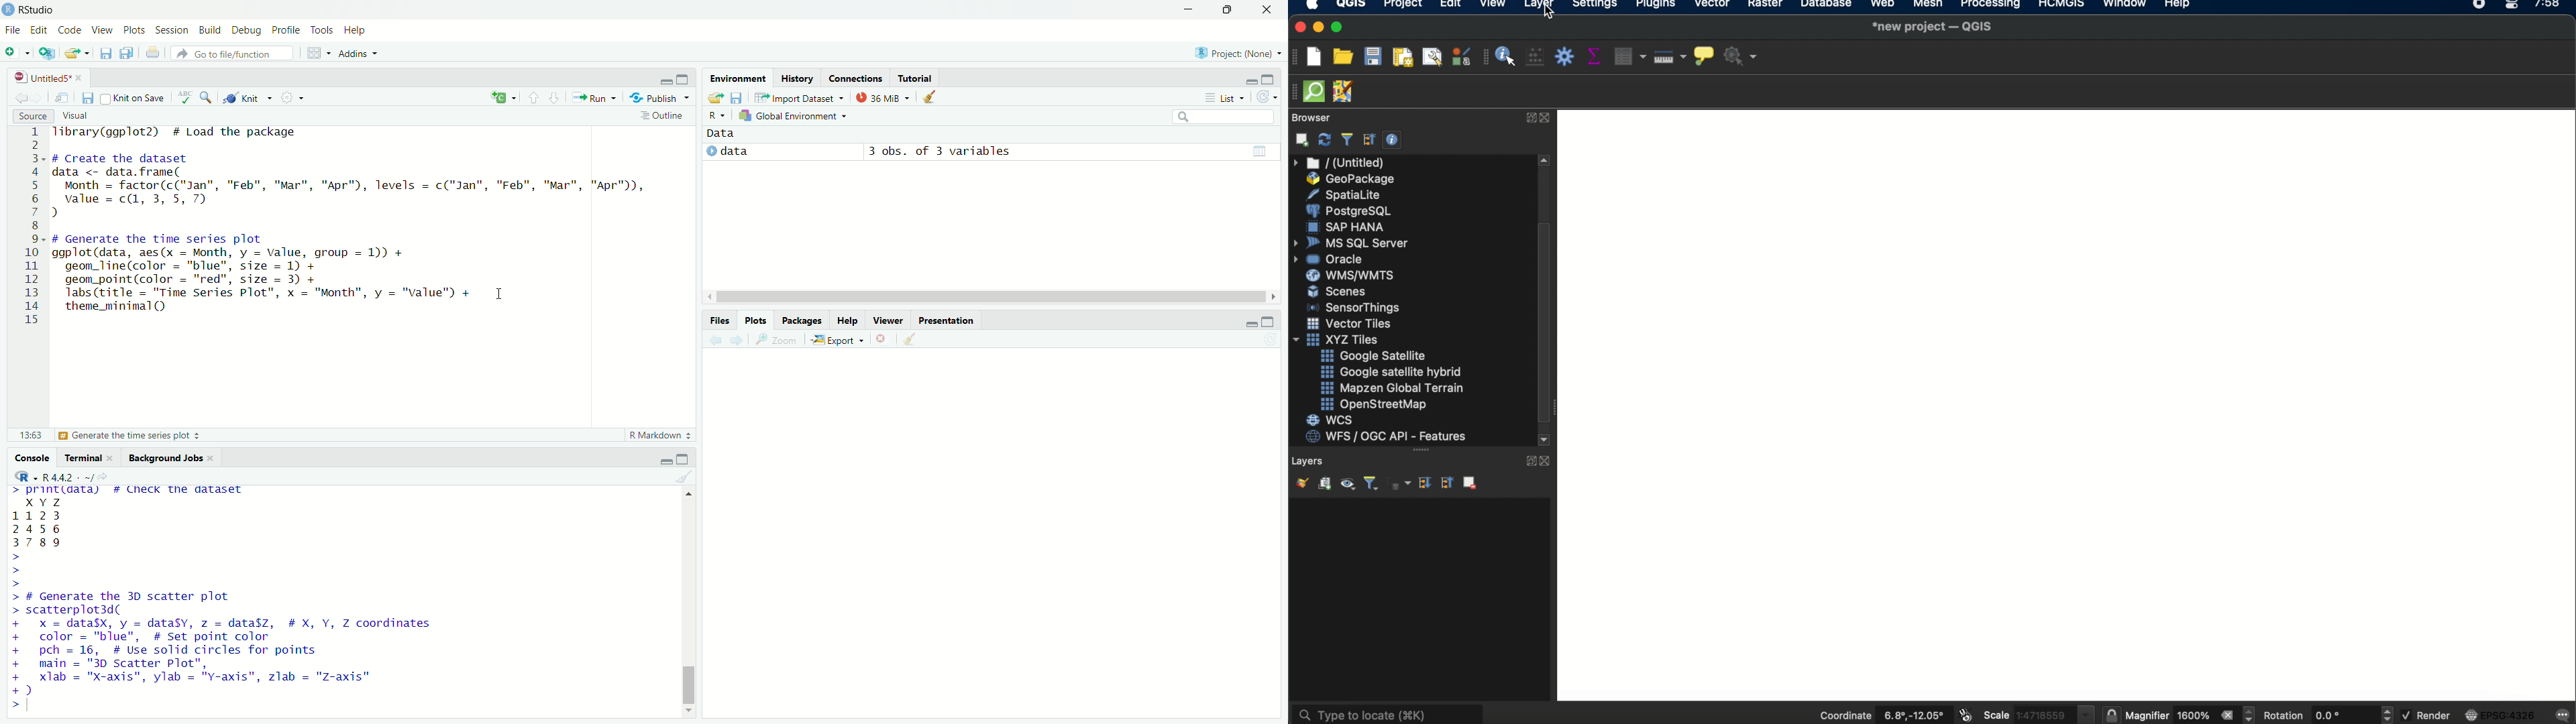 Image resolution: width=2576 pixels, height=728 pixels. I want to click on scrollbar, so click(989, 296).